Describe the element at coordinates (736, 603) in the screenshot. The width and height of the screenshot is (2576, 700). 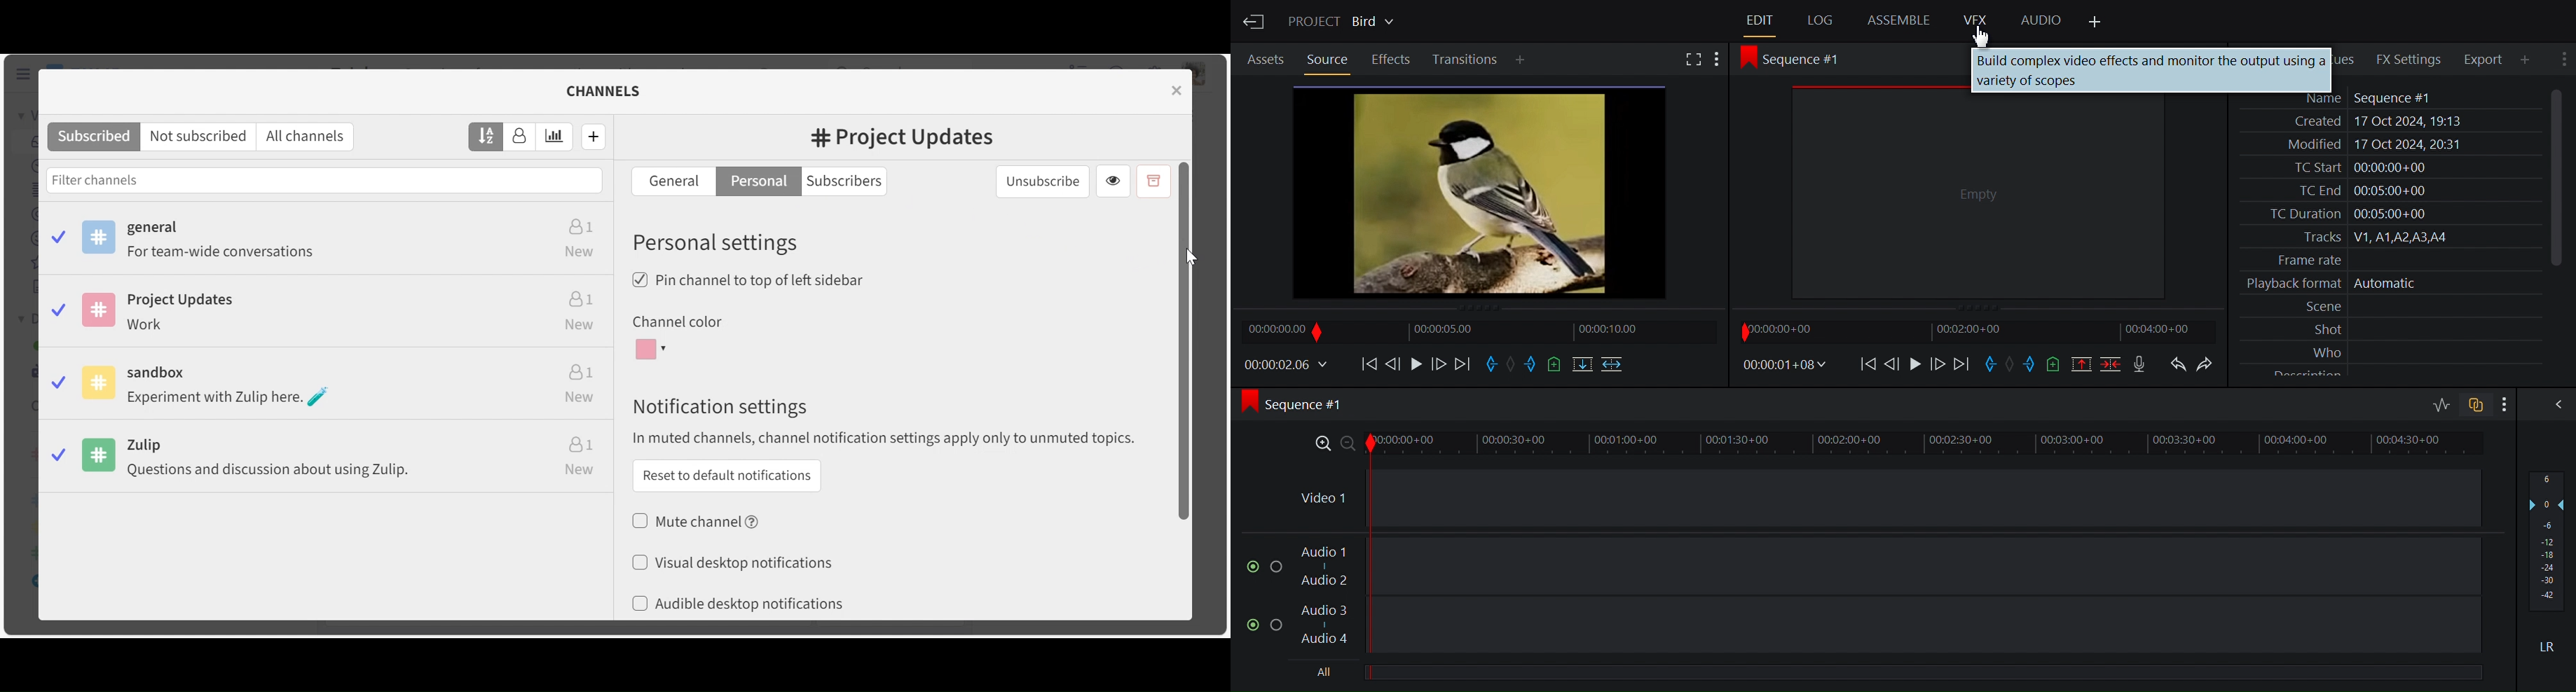
I see `(un)select Audible desktop notifications` at that location.